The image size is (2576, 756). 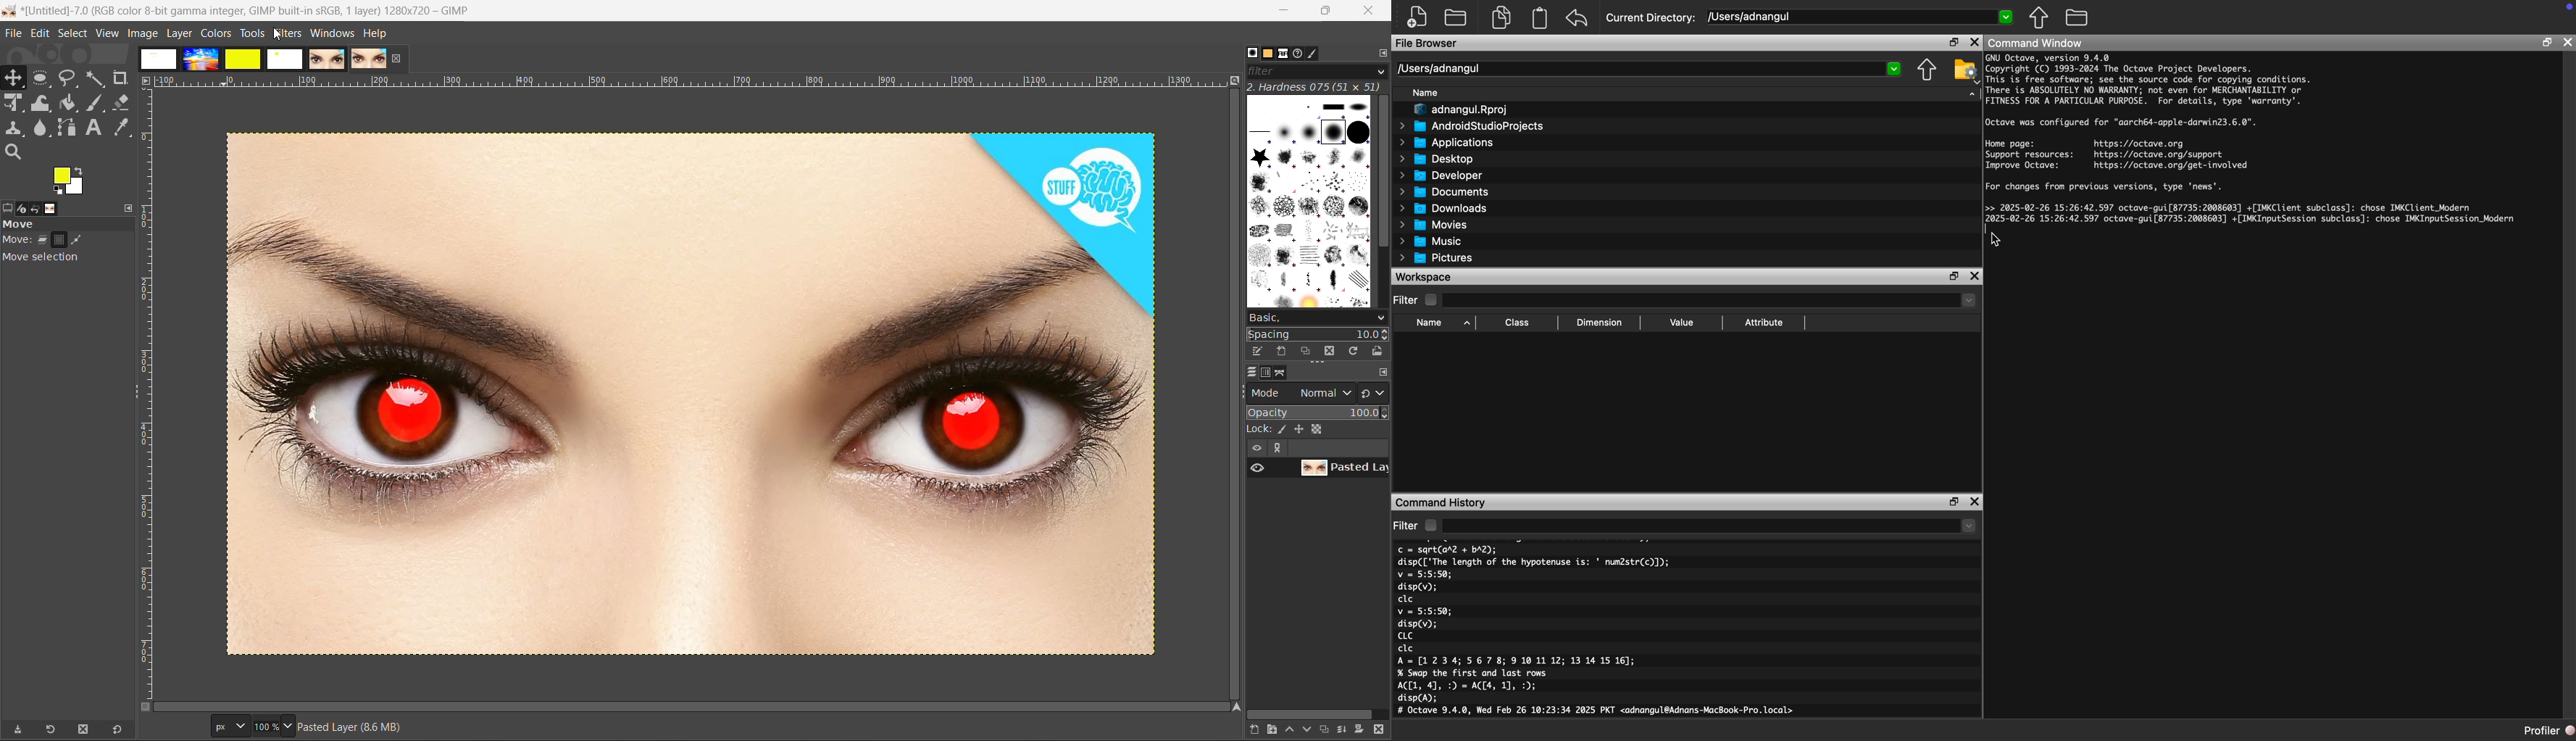 I want to click on clc, so click(x=1406, y=649).